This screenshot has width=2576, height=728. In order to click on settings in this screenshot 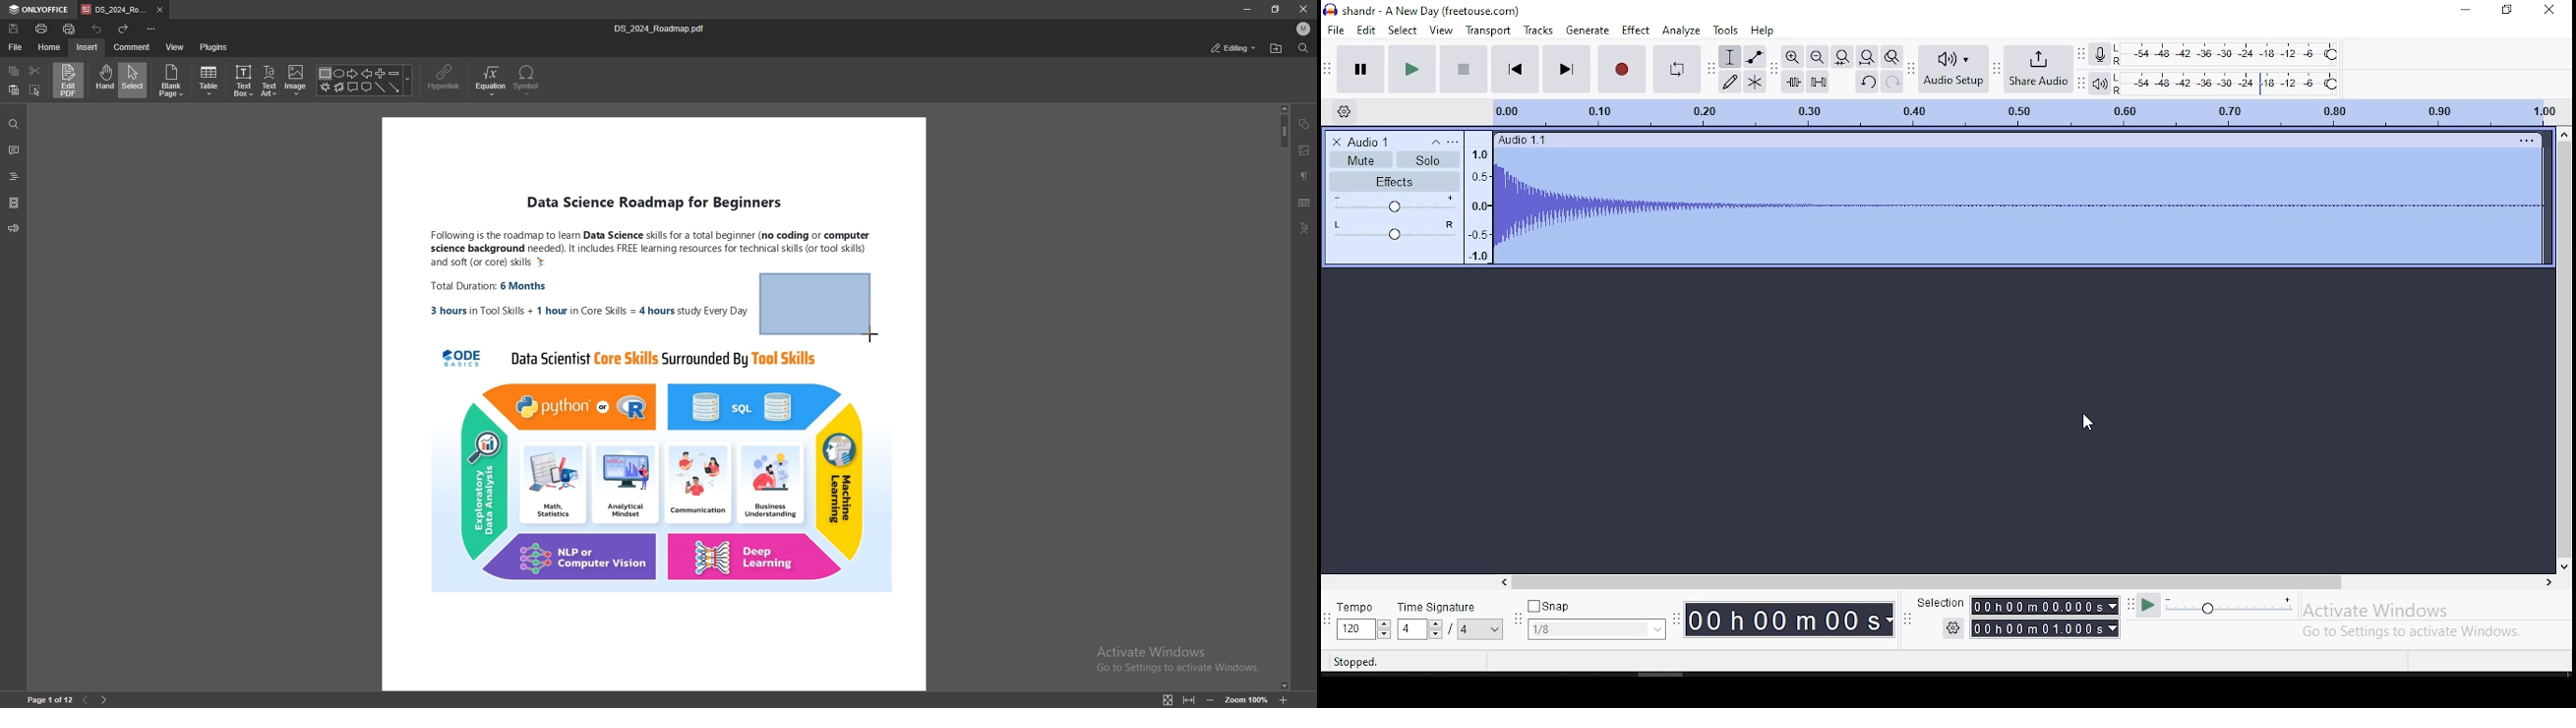, I will do `click(1953, 628)`.